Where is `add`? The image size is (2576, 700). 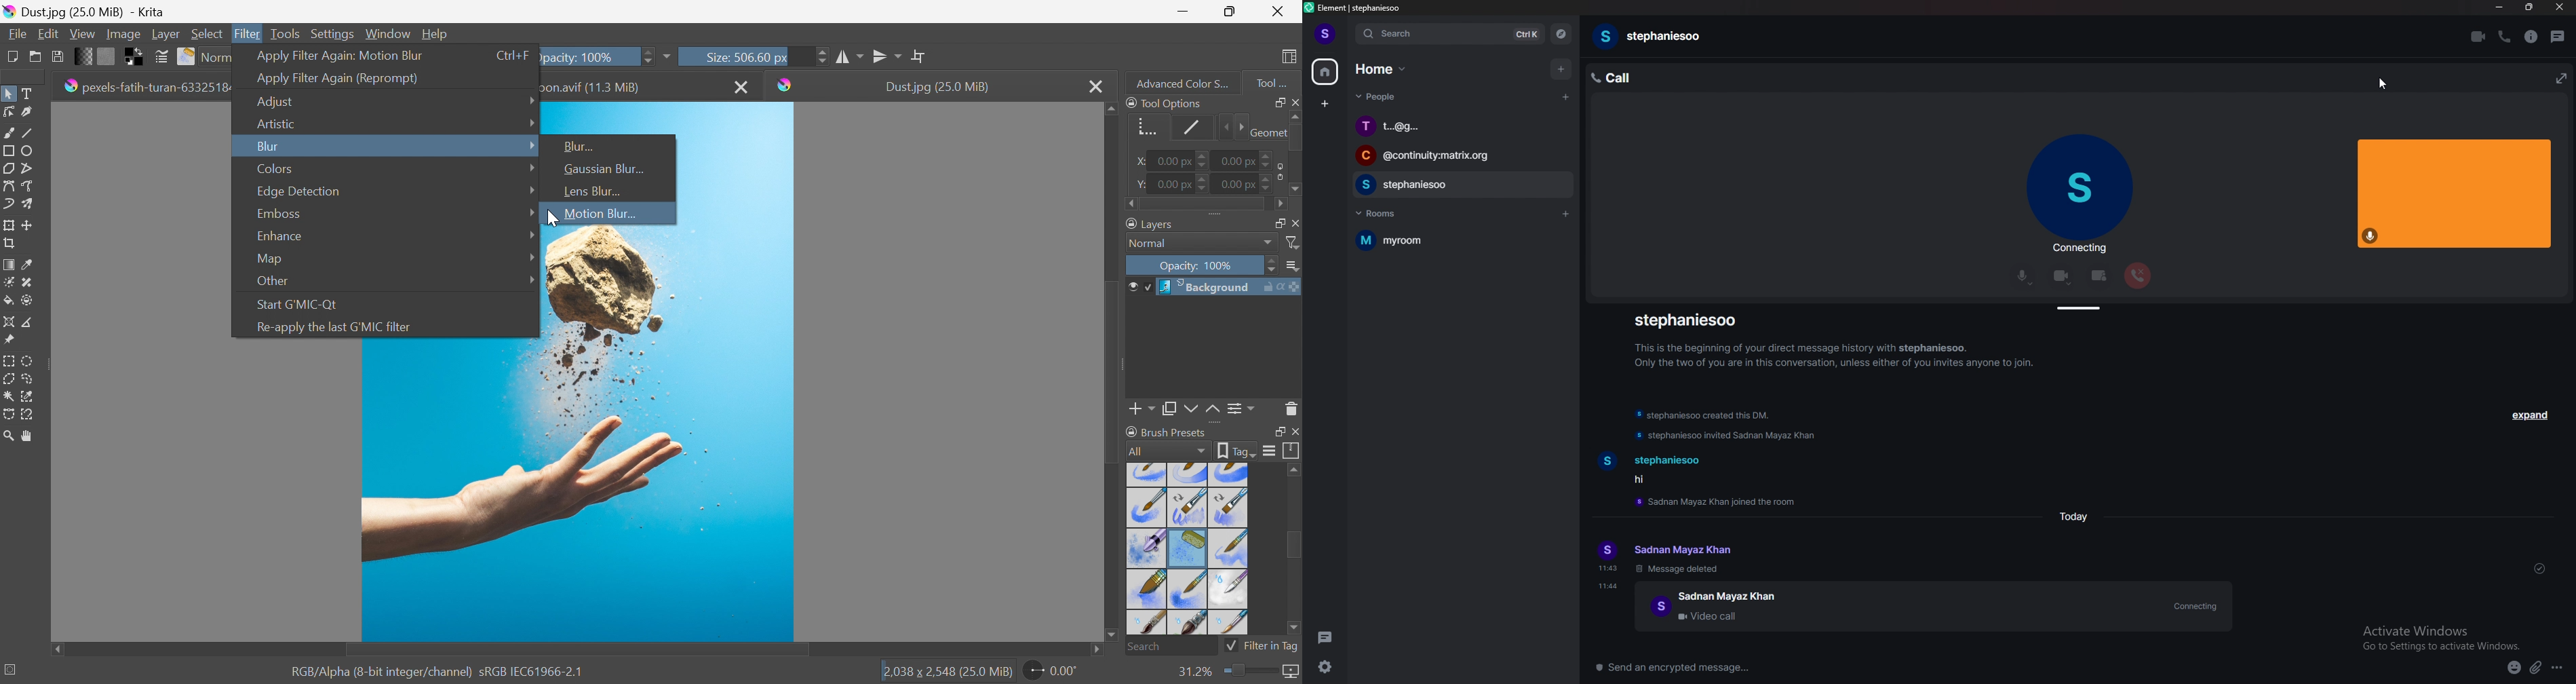
add is located at coordinates (1564, 70).